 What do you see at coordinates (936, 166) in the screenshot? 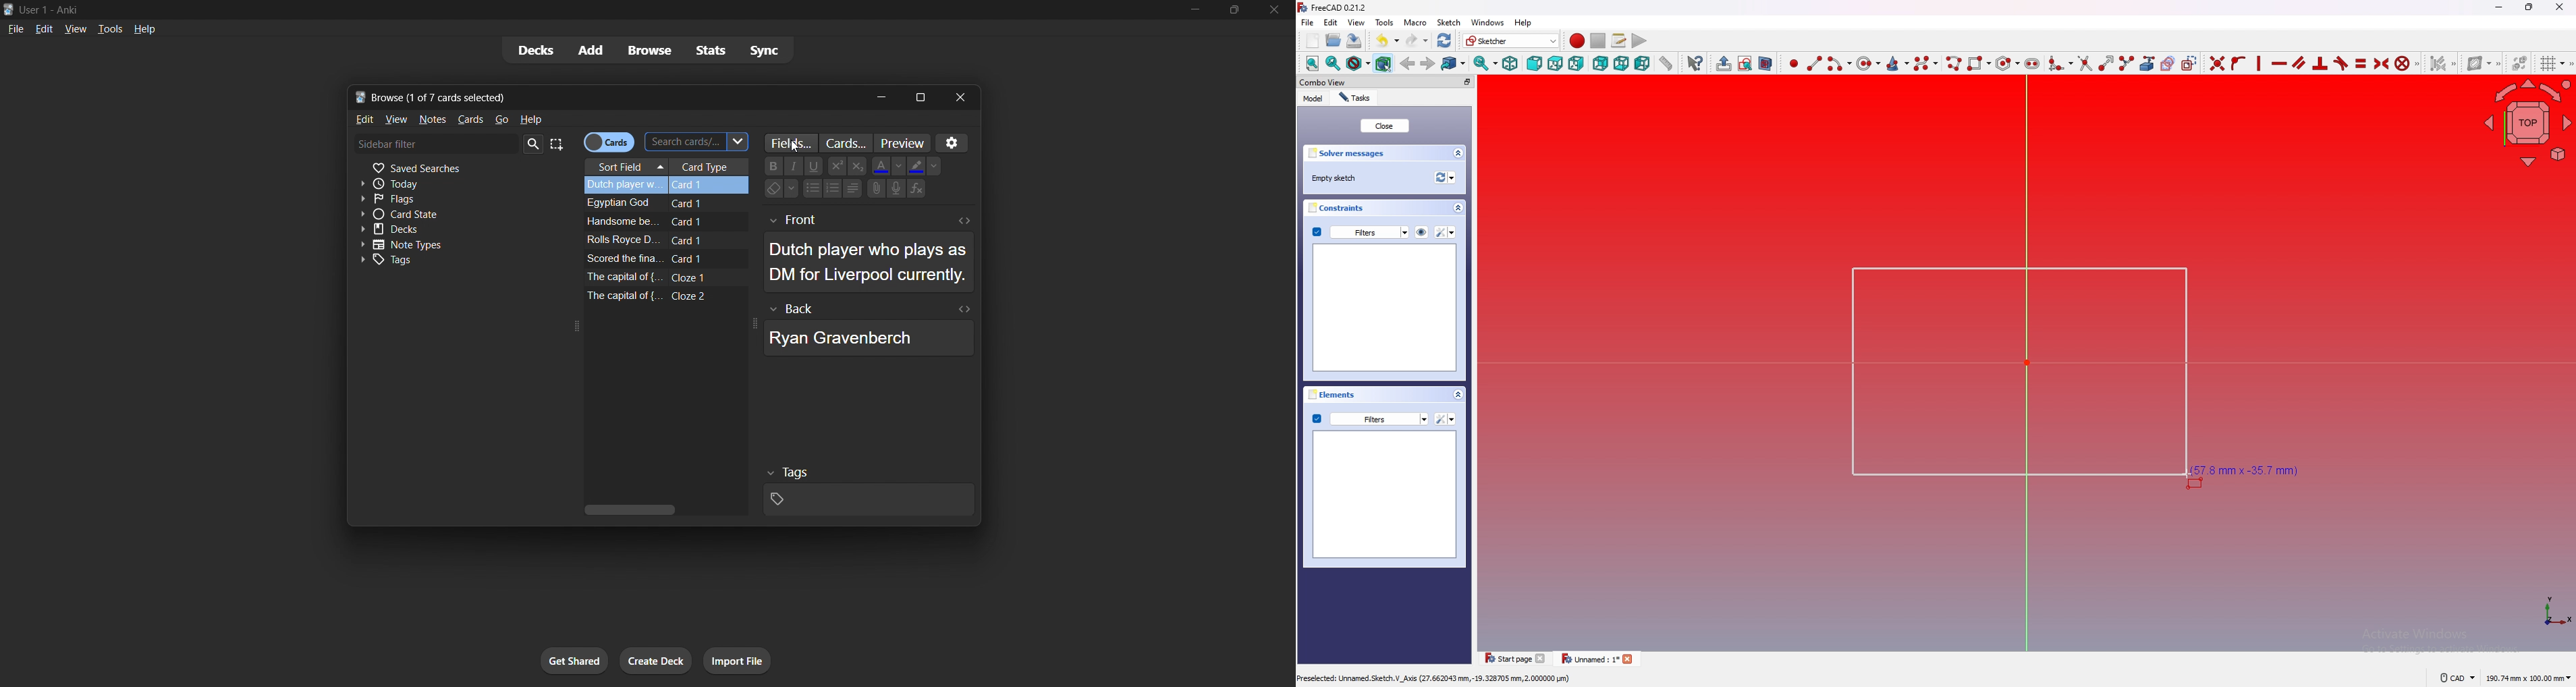
I see `Dropdown` at bounding box center [936, 166].